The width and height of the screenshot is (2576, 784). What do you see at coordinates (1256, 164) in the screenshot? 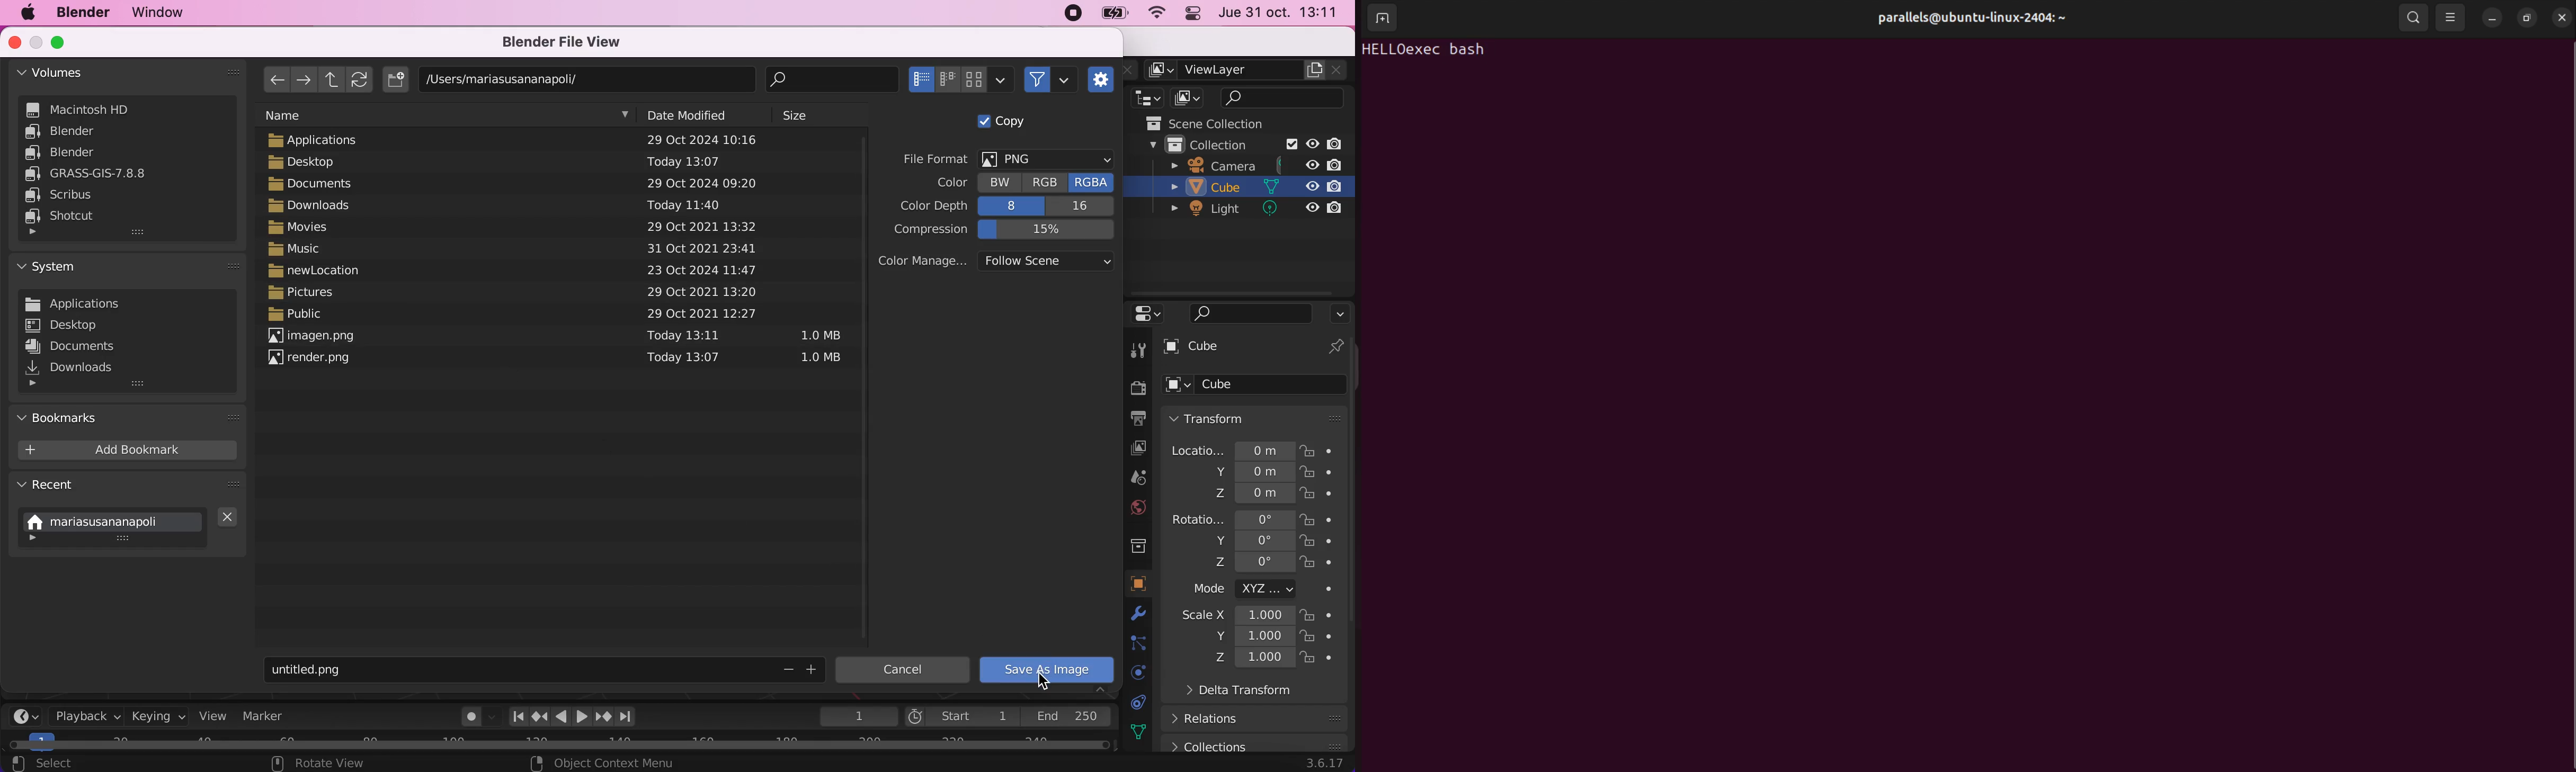
I see `camera` at bounding box center [1256, 164].